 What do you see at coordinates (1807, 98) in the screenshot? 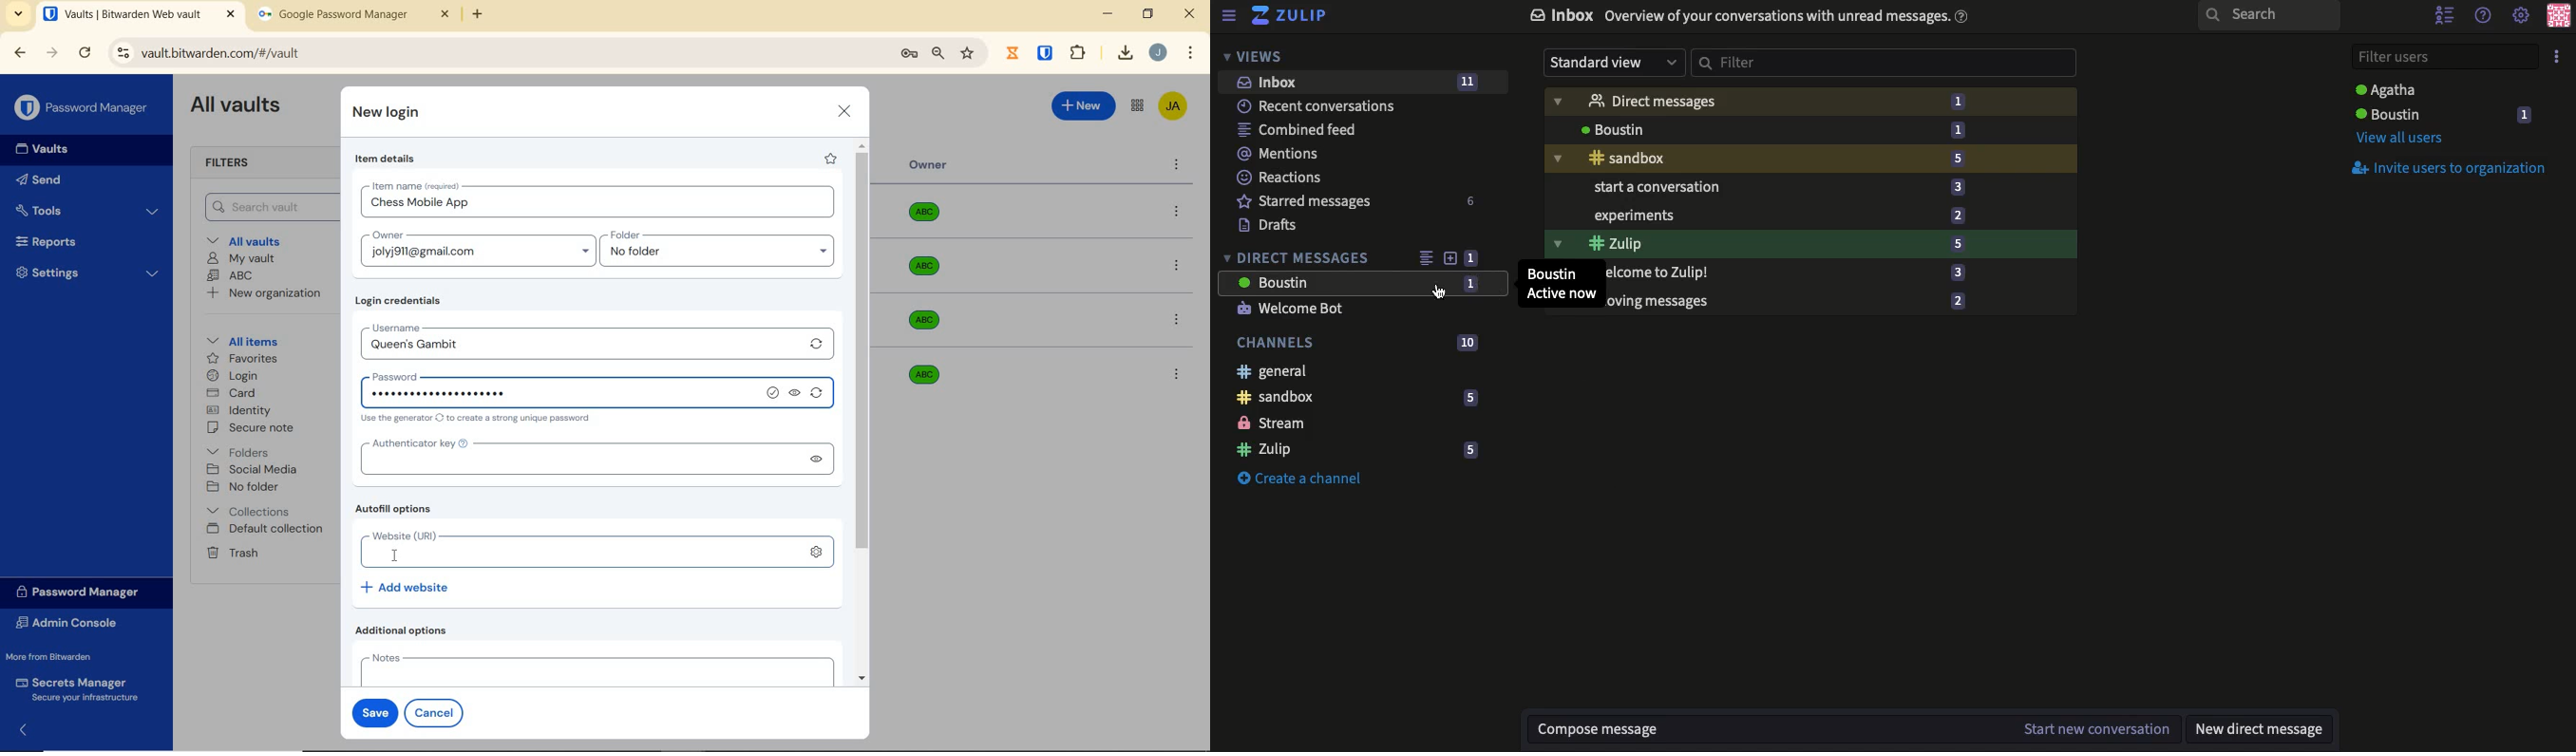
I see `DM` at bounding box center [1807, 98].